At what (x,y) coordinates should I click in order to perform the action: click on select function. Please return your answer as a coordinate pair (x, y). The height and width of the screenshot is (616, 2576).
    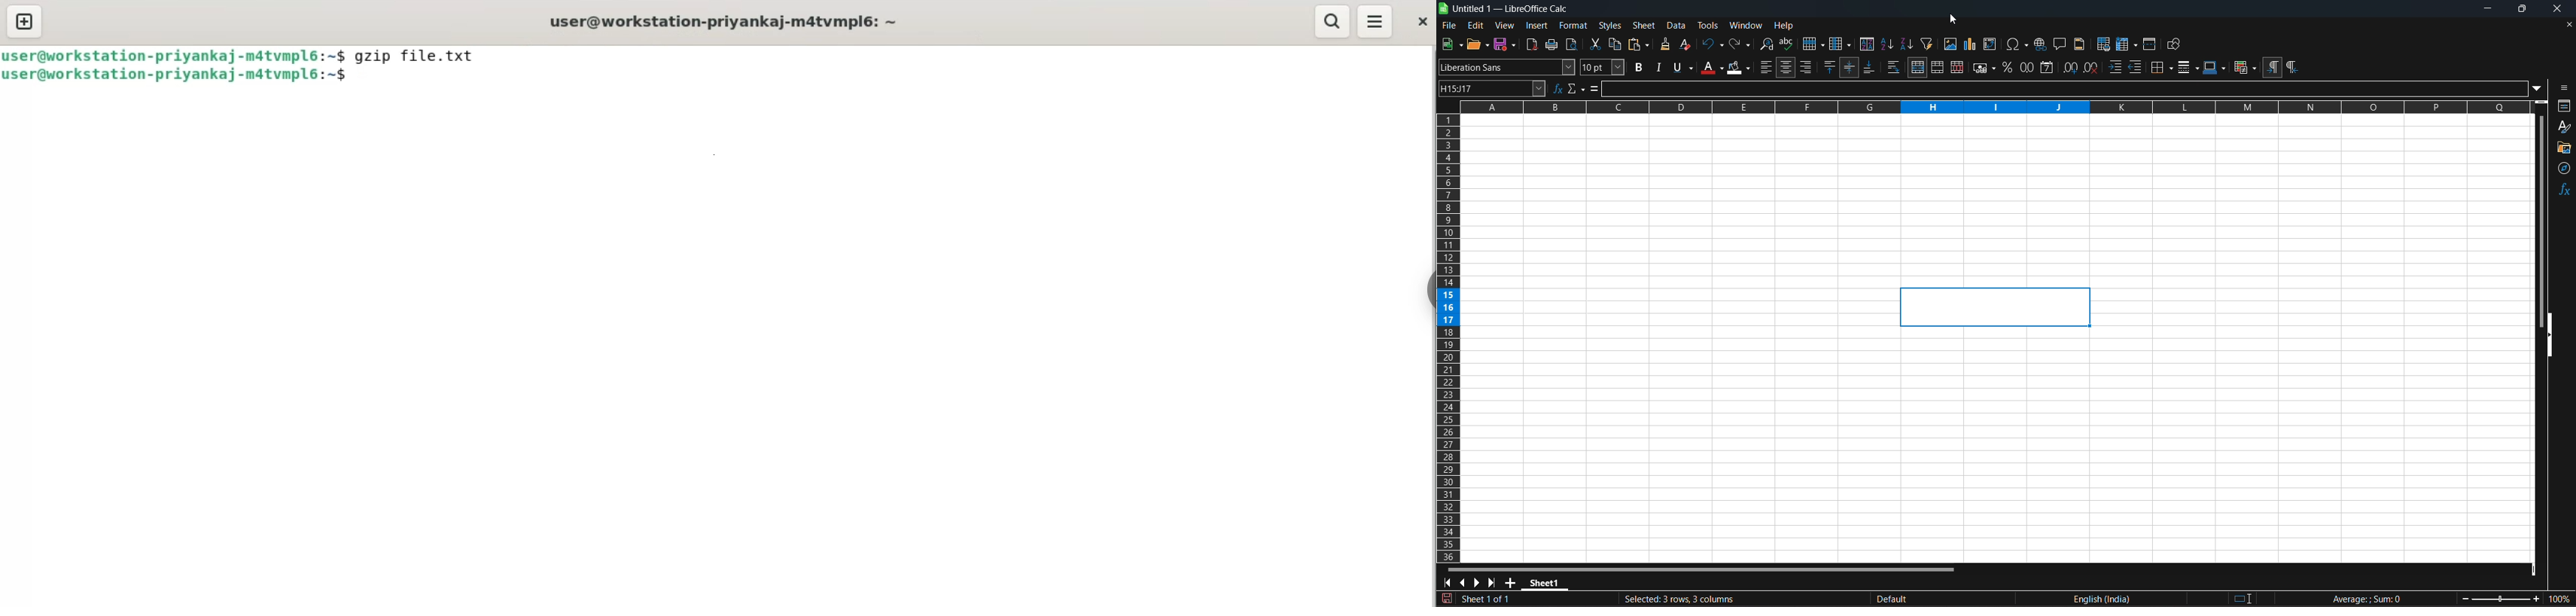
    Looking at the image, I should click on (1578, 88).